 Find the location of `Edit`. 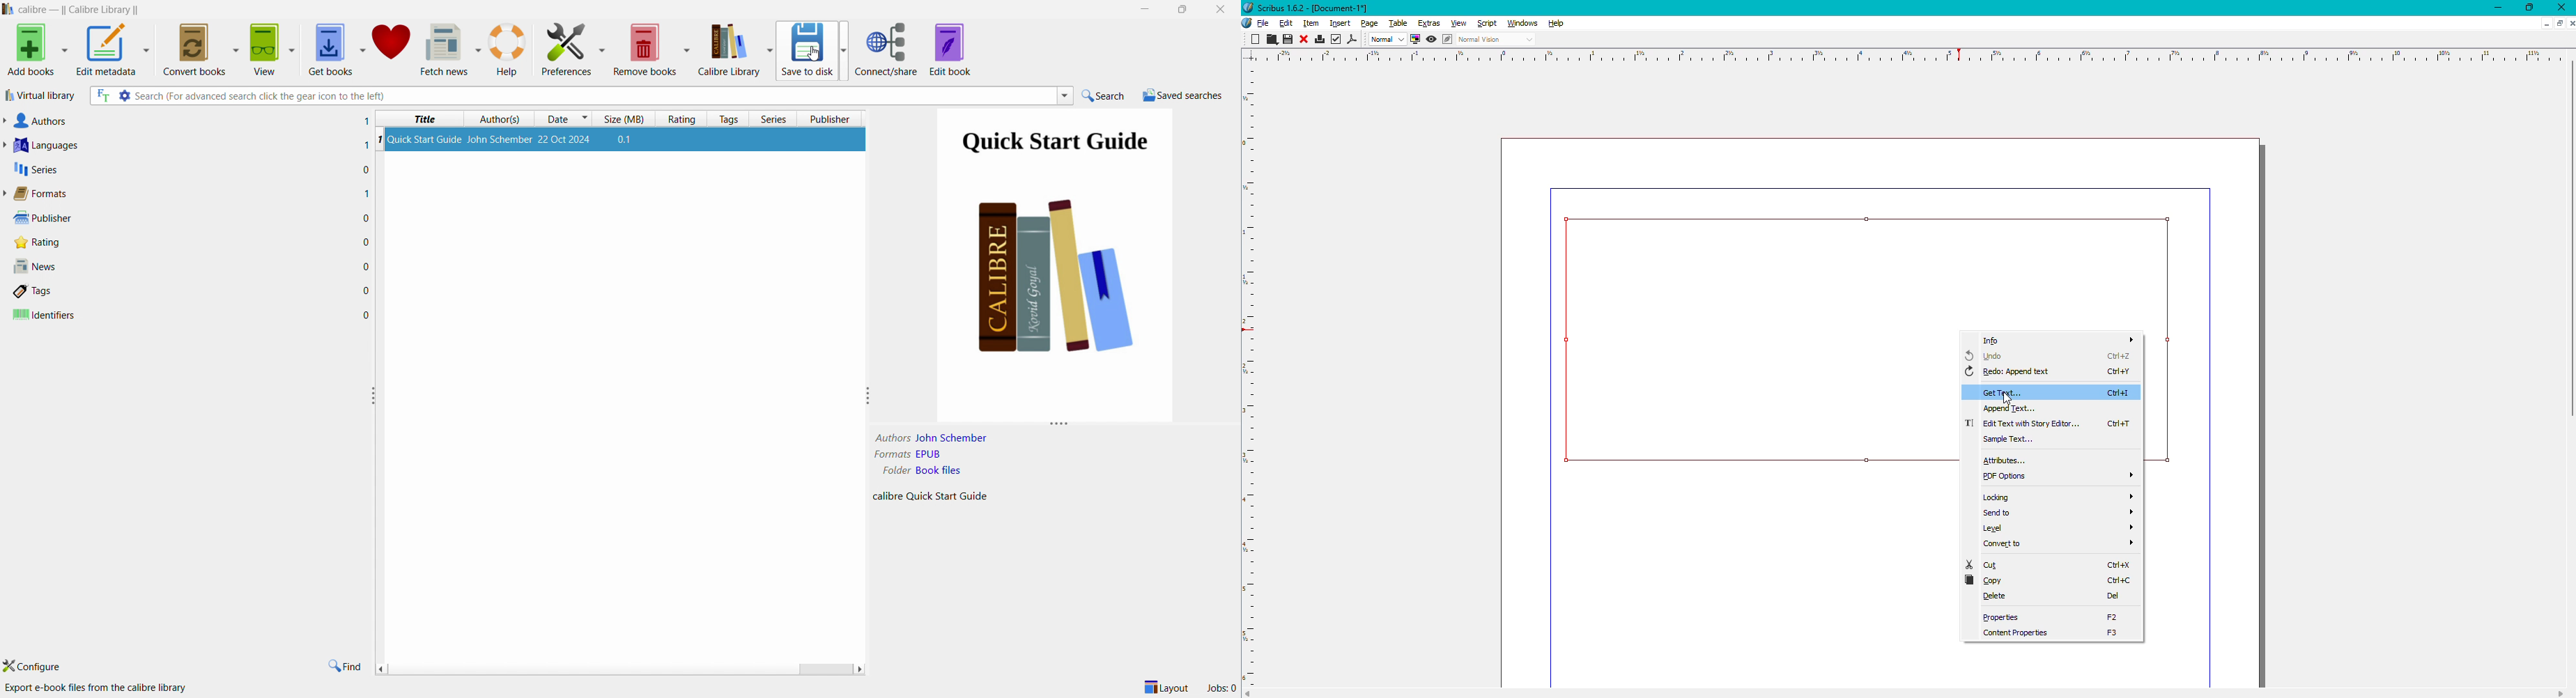

Edit is located at coordinates (1286, 24).